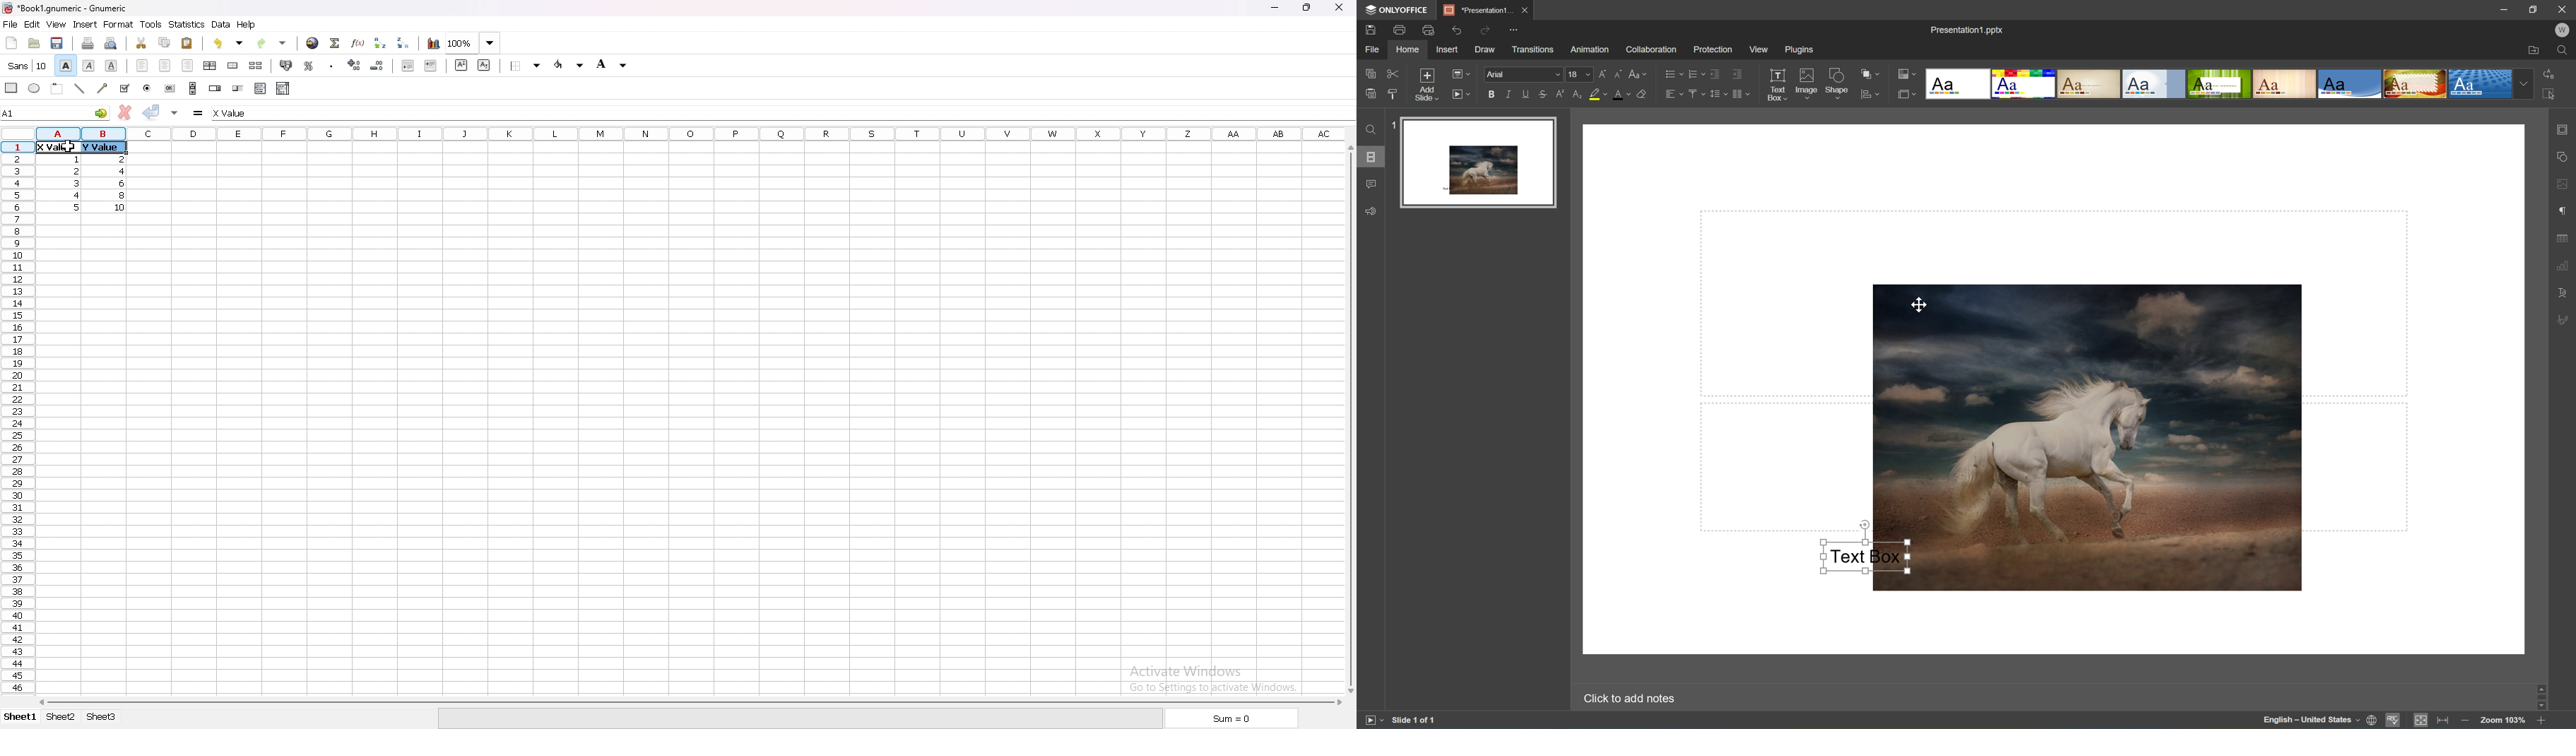  What do you see at coordinates (165, 42) in the screenshot?
I see `copy` at bounding box center [165, 42].